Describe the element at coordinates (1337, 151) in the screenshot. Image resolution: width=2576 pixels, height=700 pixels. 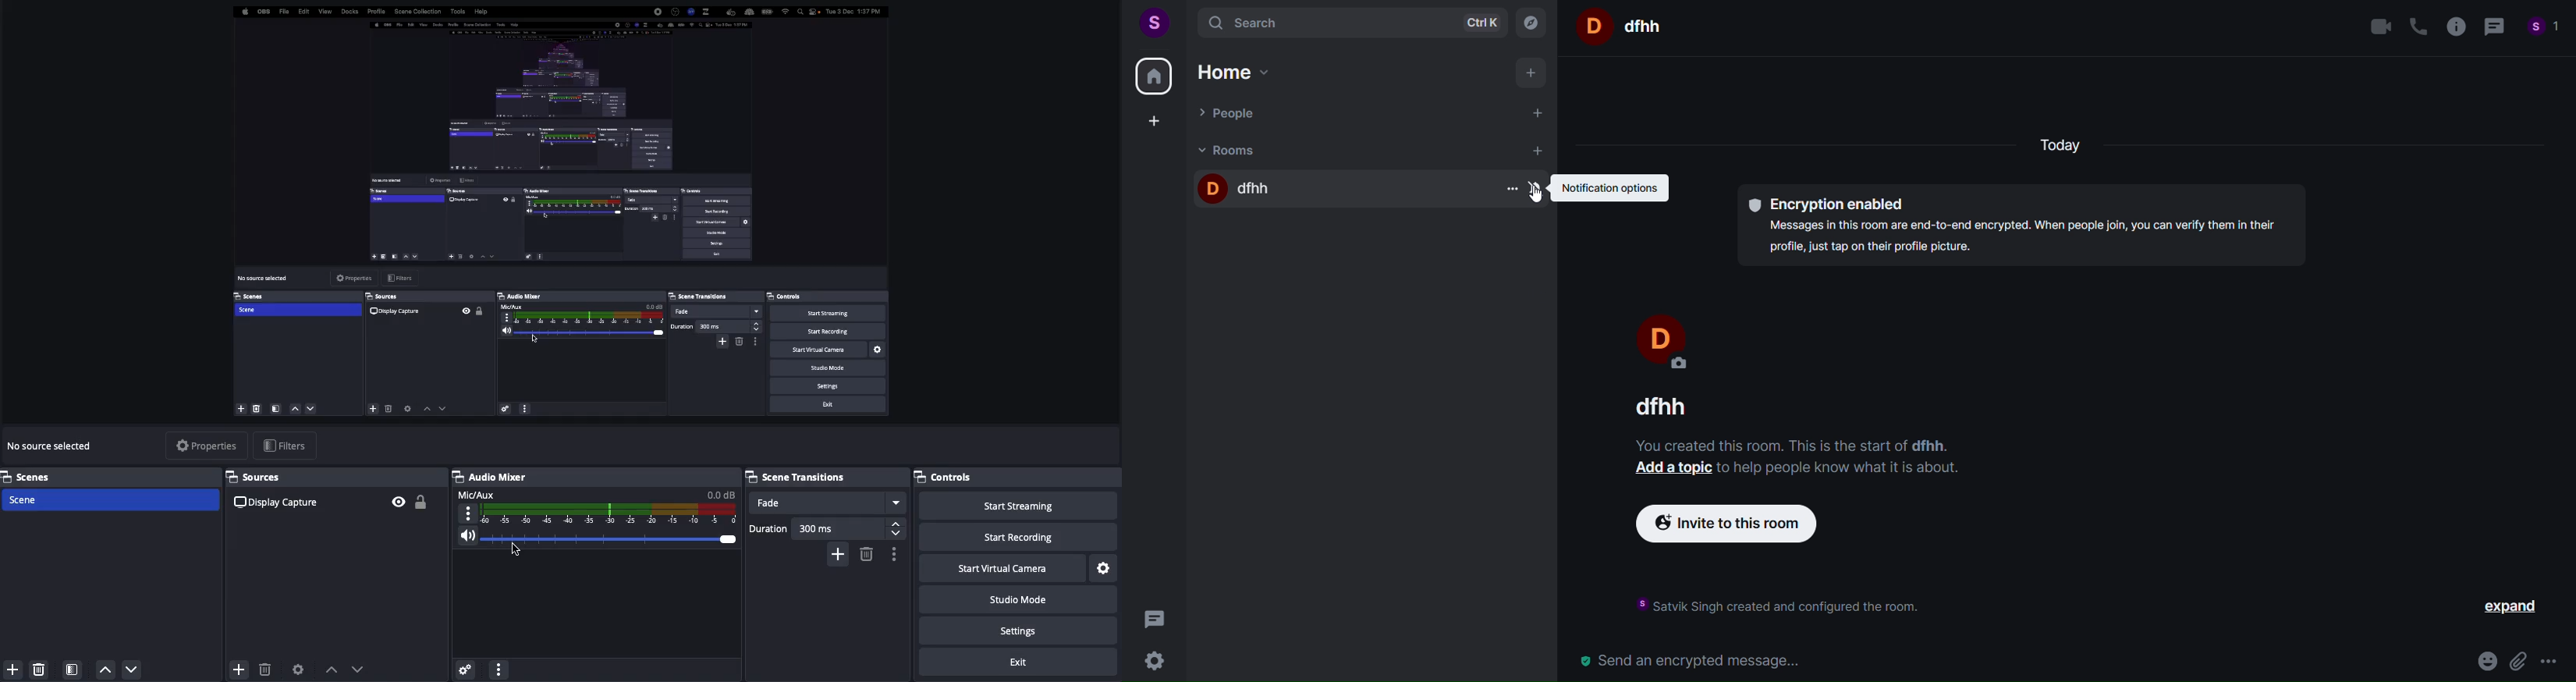
I see `rooms` at that location.